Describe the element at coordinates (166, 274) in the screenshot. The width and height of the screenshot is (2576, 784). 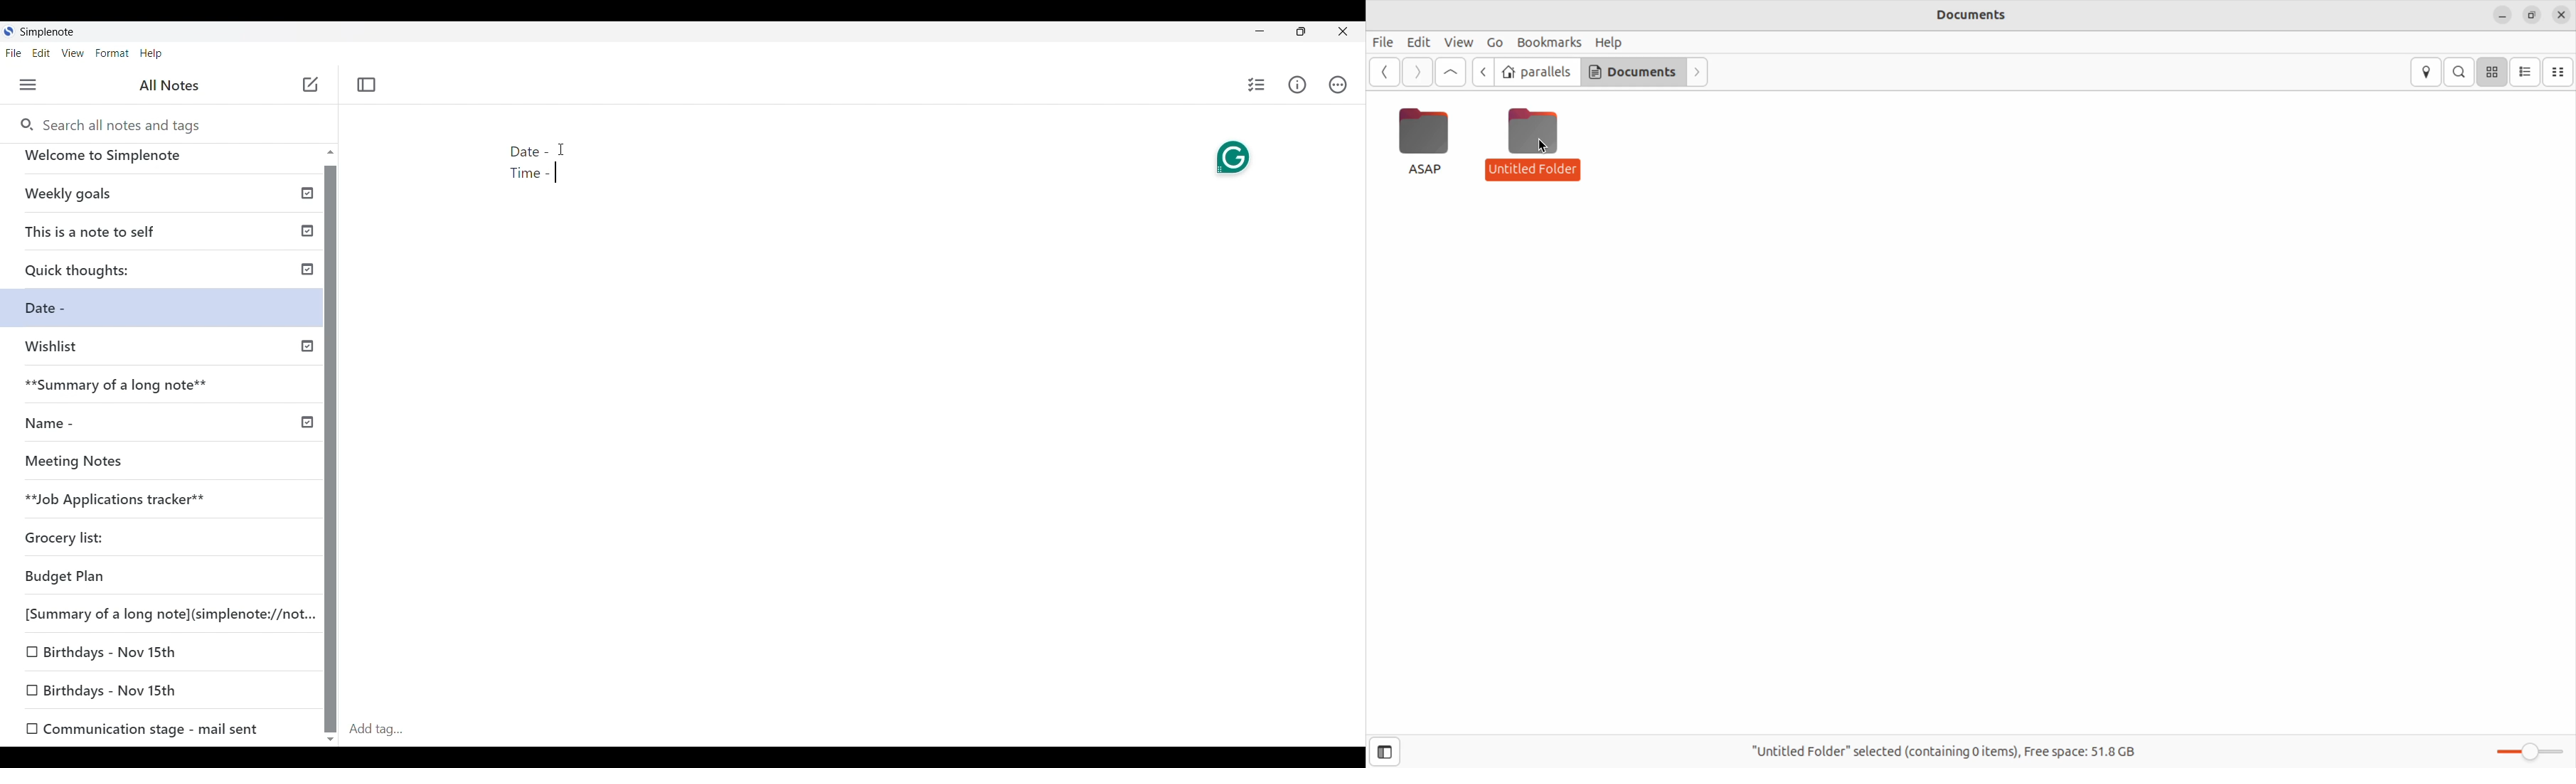
I see `Published note indicated by check icon` at that location.